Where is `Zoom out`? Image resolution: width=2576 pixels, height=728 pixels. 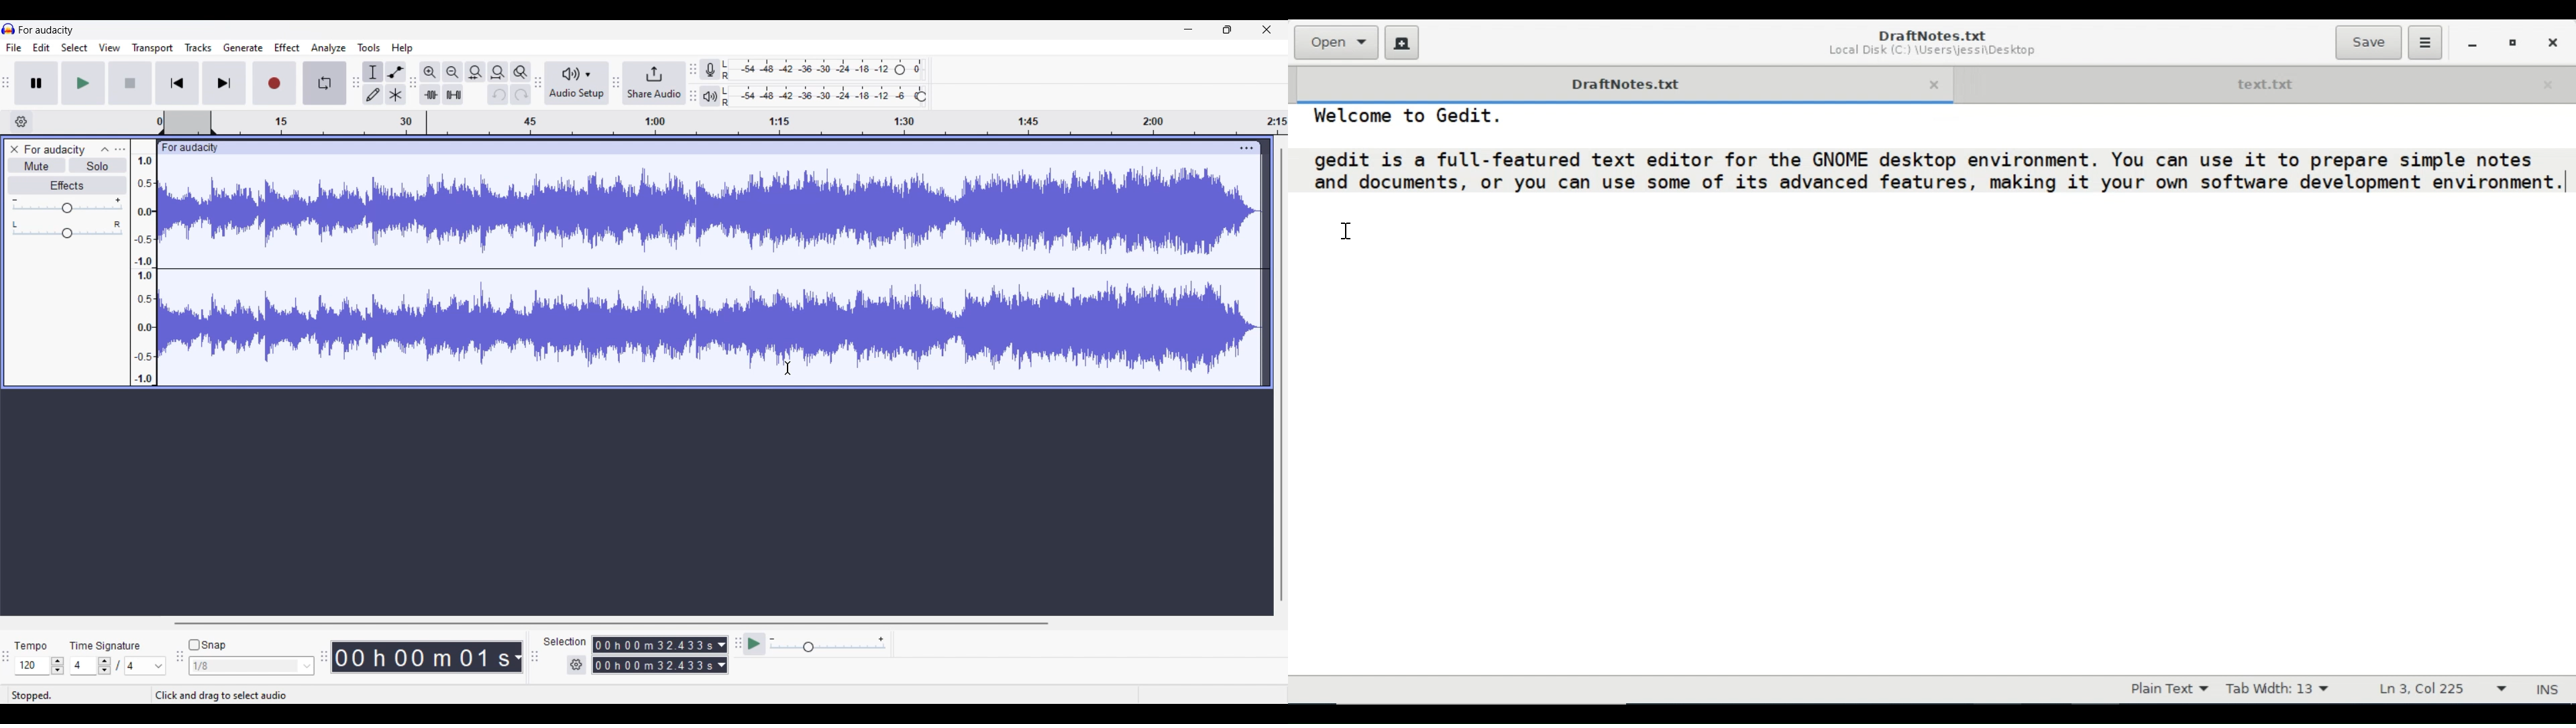
Zoom out is located at coordinates (453, 72).